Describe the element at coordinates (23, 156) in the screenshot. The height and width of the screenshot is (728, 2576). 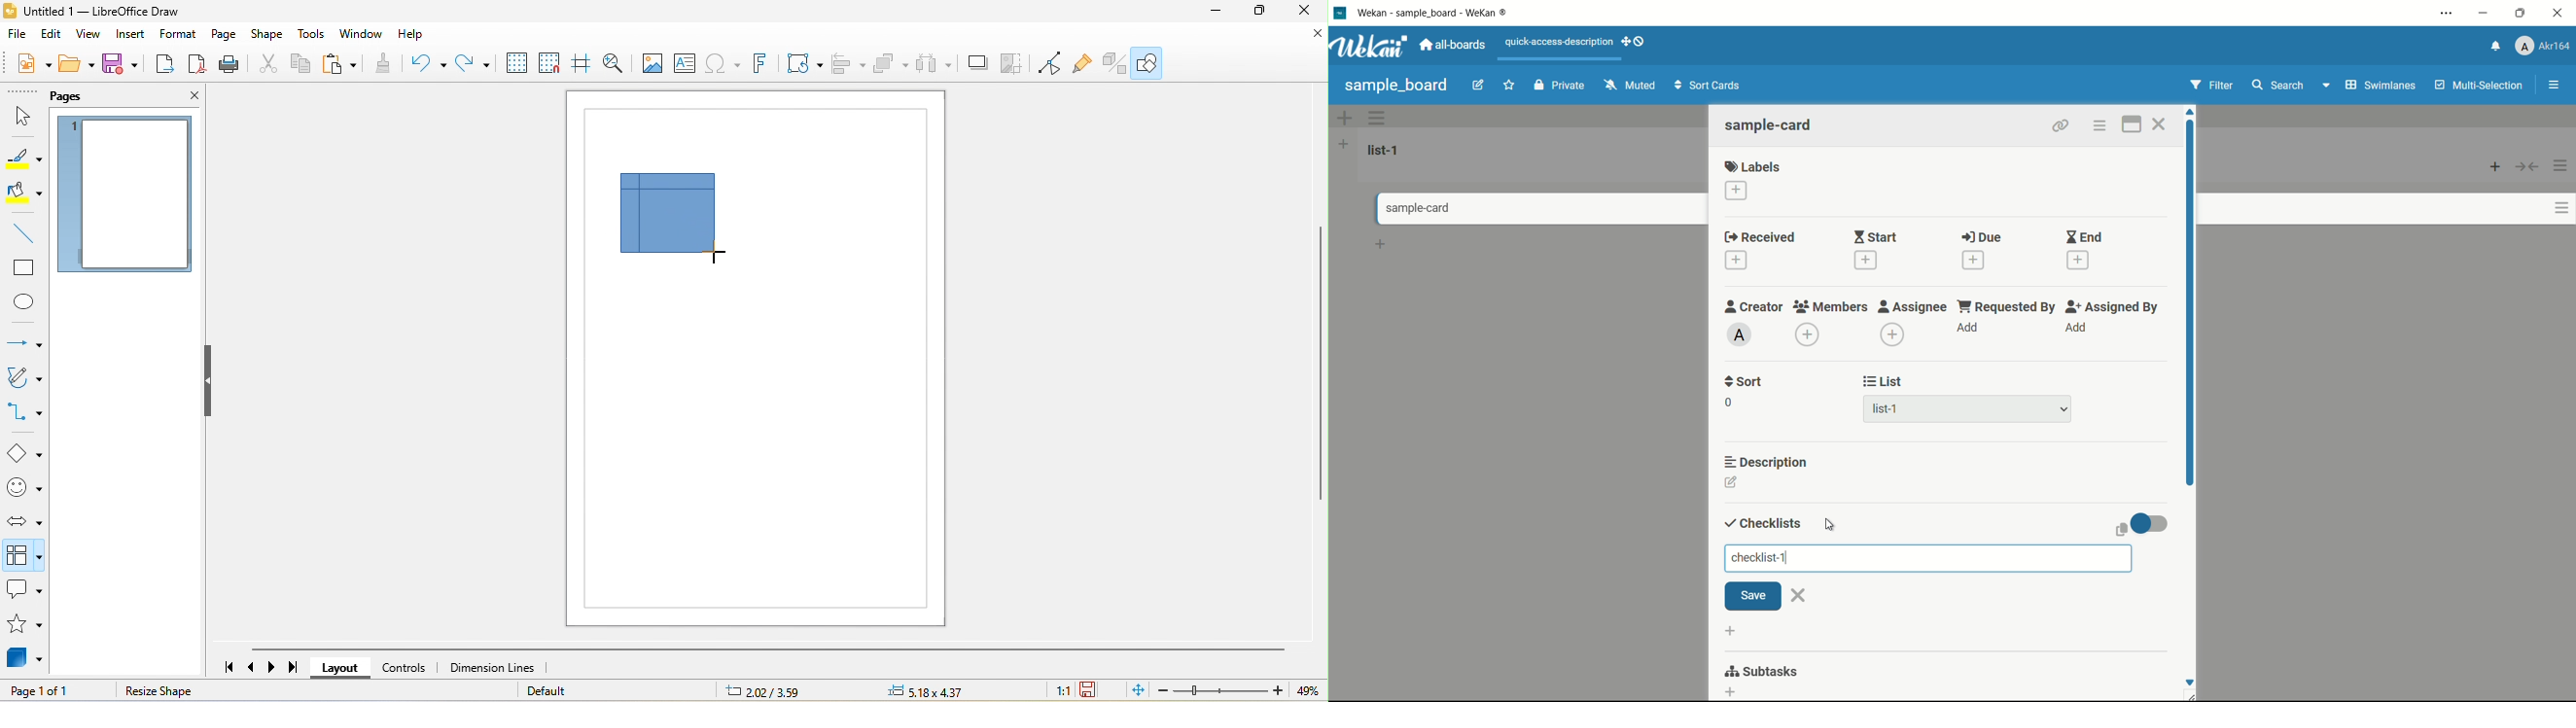
I see `line color` at that location.